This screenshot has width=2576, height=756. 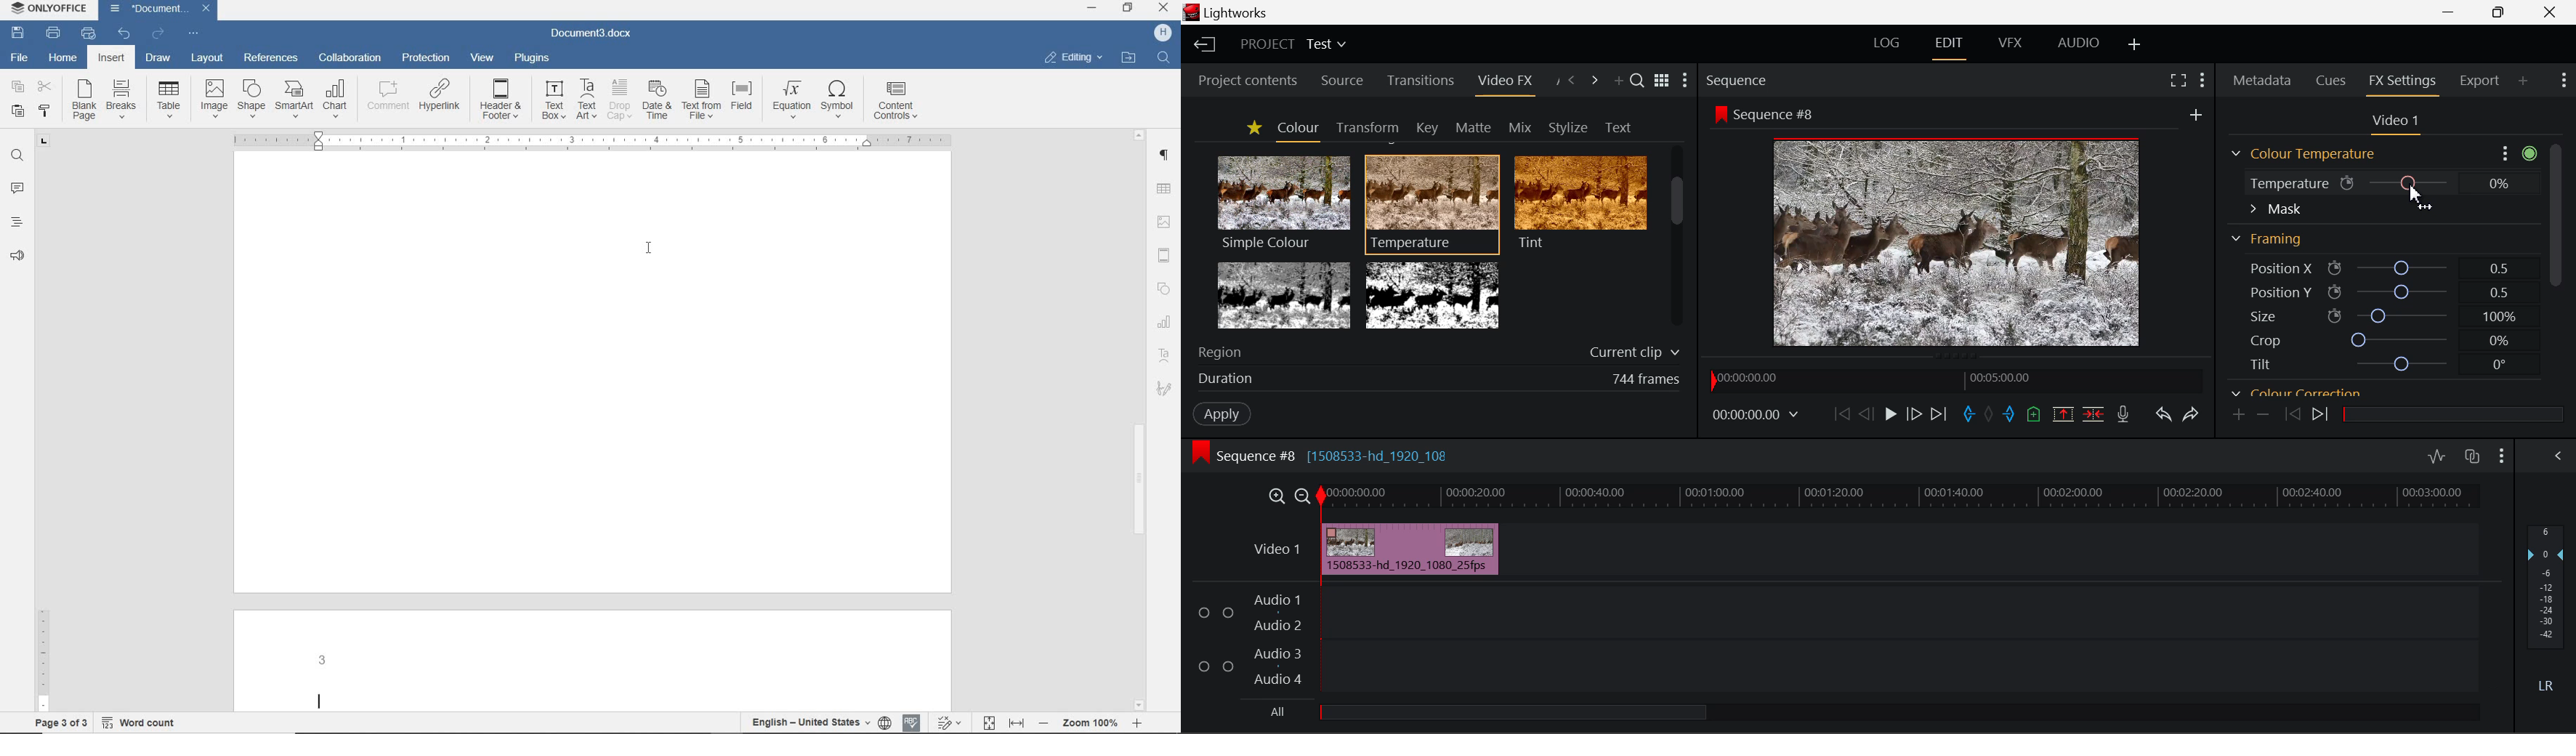 I want to click on Project Title, so click(x=1293, y=42).